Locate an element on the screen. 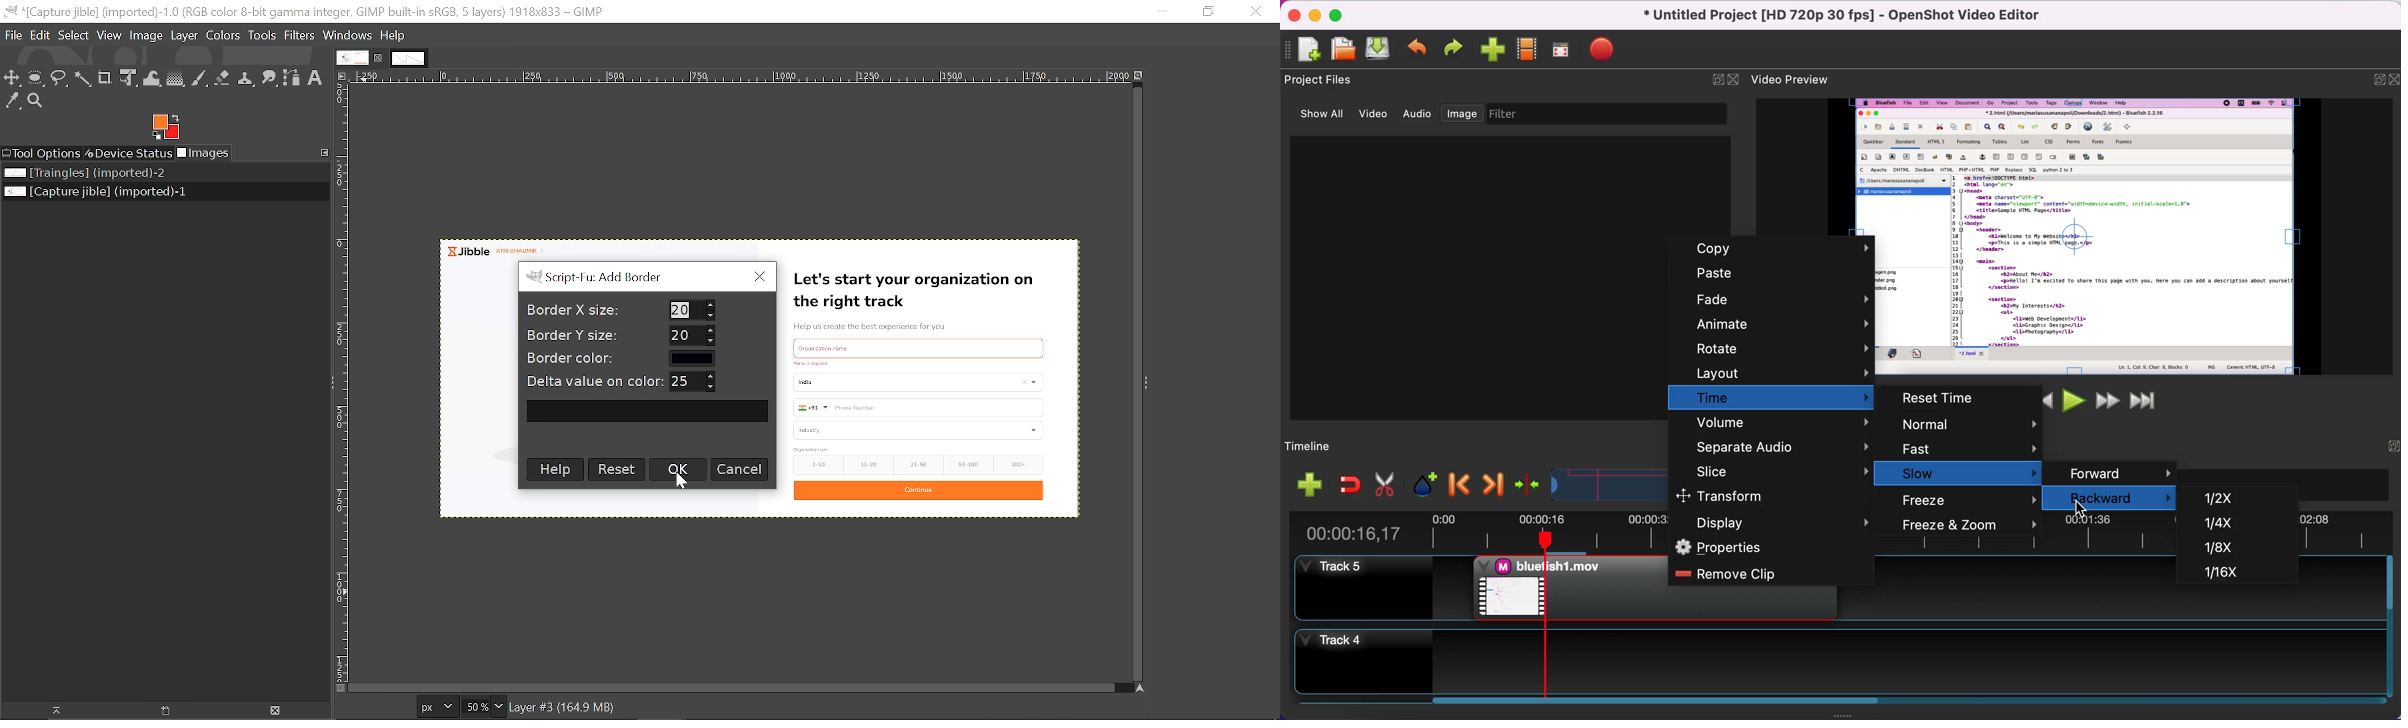 The image size is (2408, 728). export video is located at coordinates (1609, 48).